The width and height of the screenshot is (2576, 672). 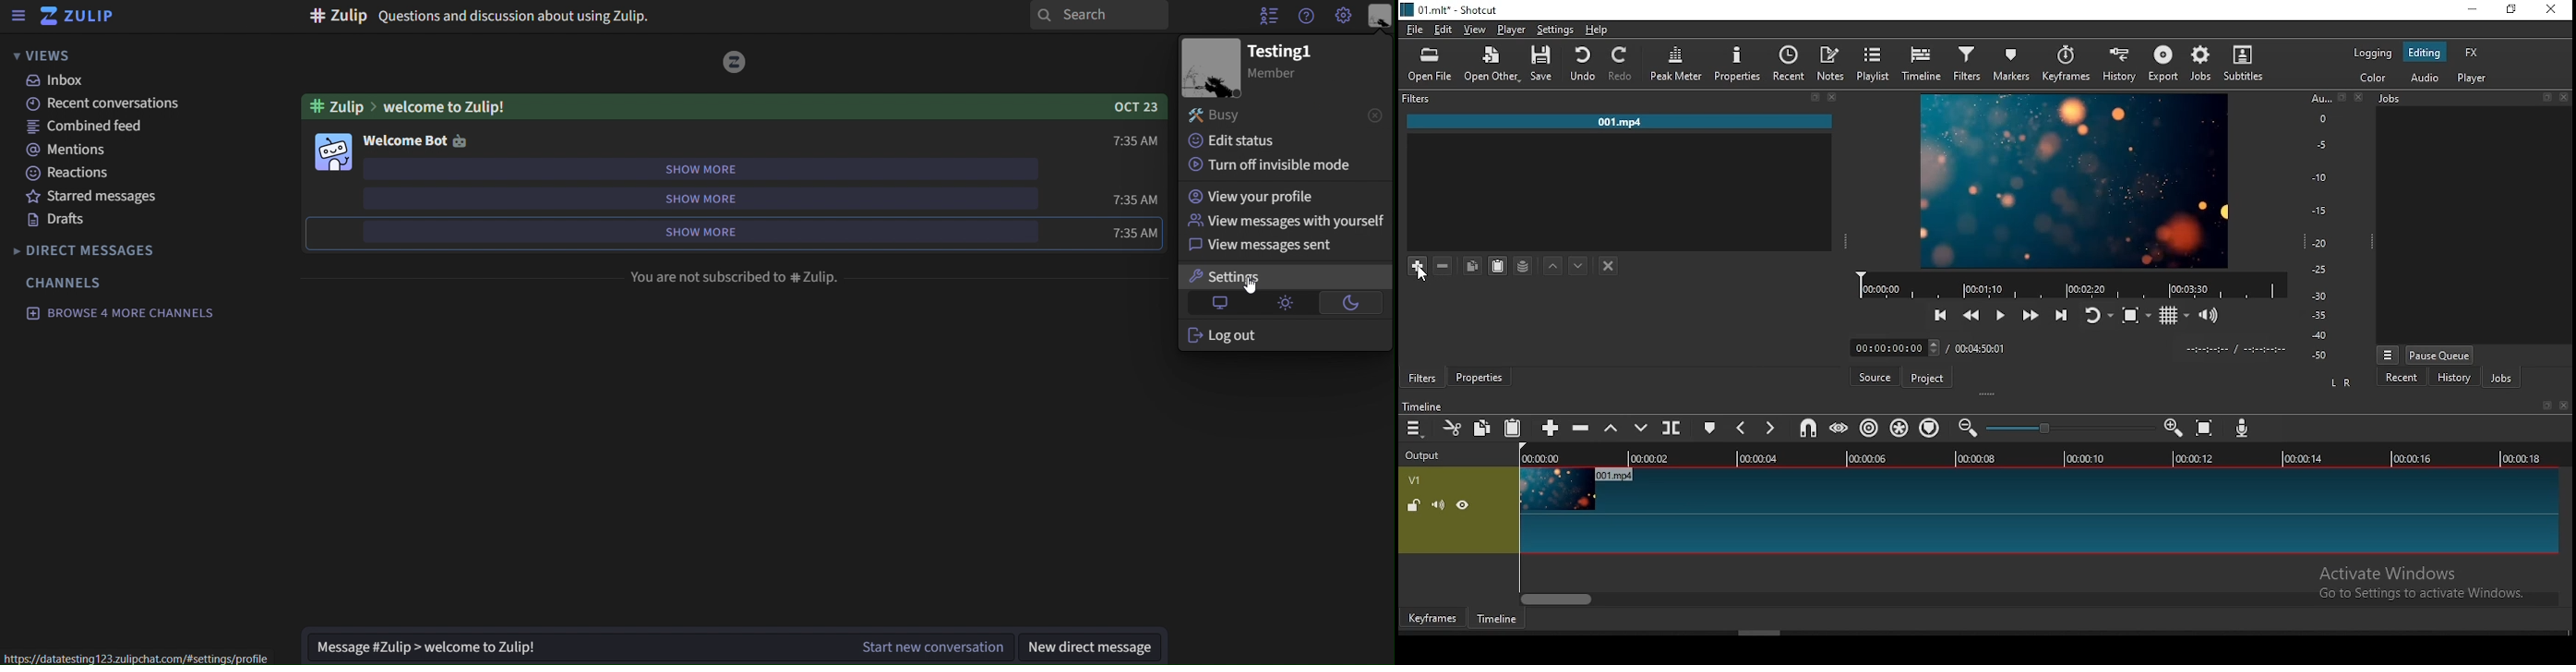 What do you see at coordinates (75, 173) in the screenshot?
I see `reactions` at bounding box center [75, 173].